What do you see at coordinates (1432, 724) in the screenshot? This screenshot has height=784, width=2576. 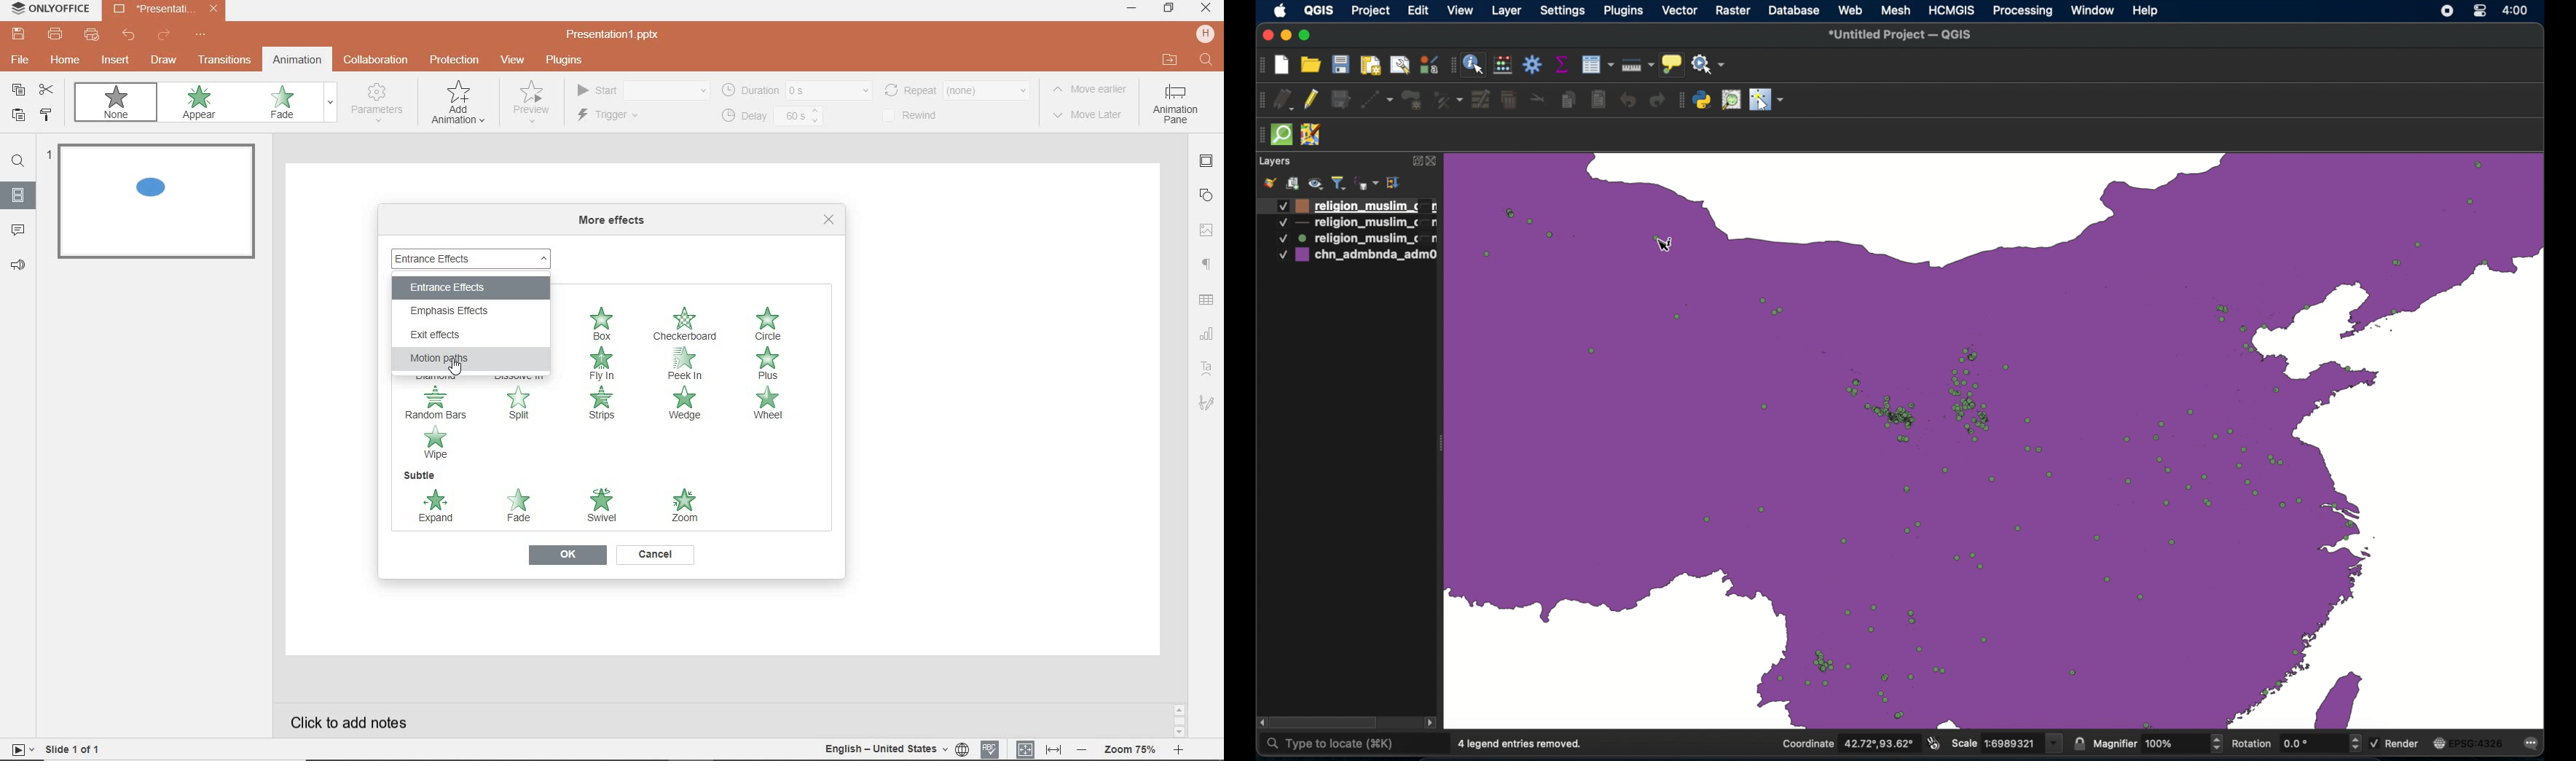 I see `scroll right arrow` at bounding box center [1432, 724].